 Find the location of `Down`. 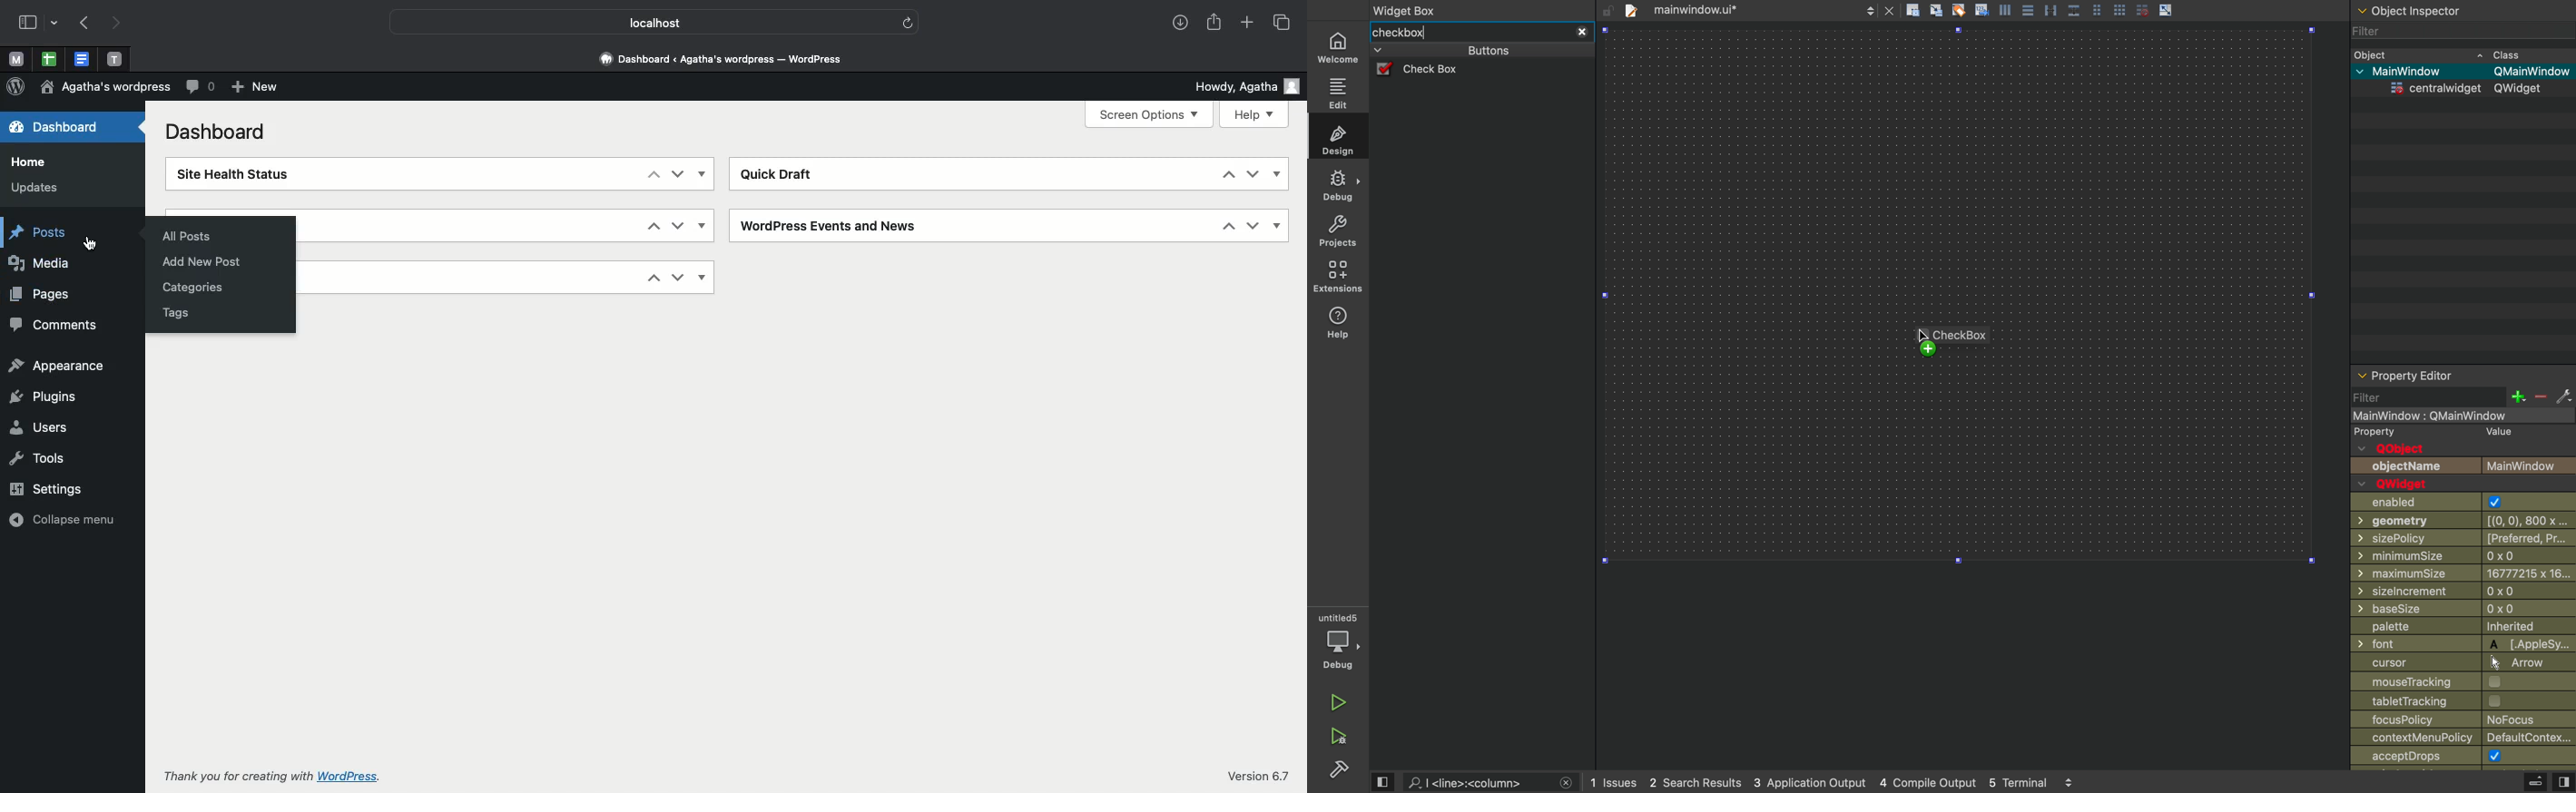

Down is located at coordinates (1249, 227).